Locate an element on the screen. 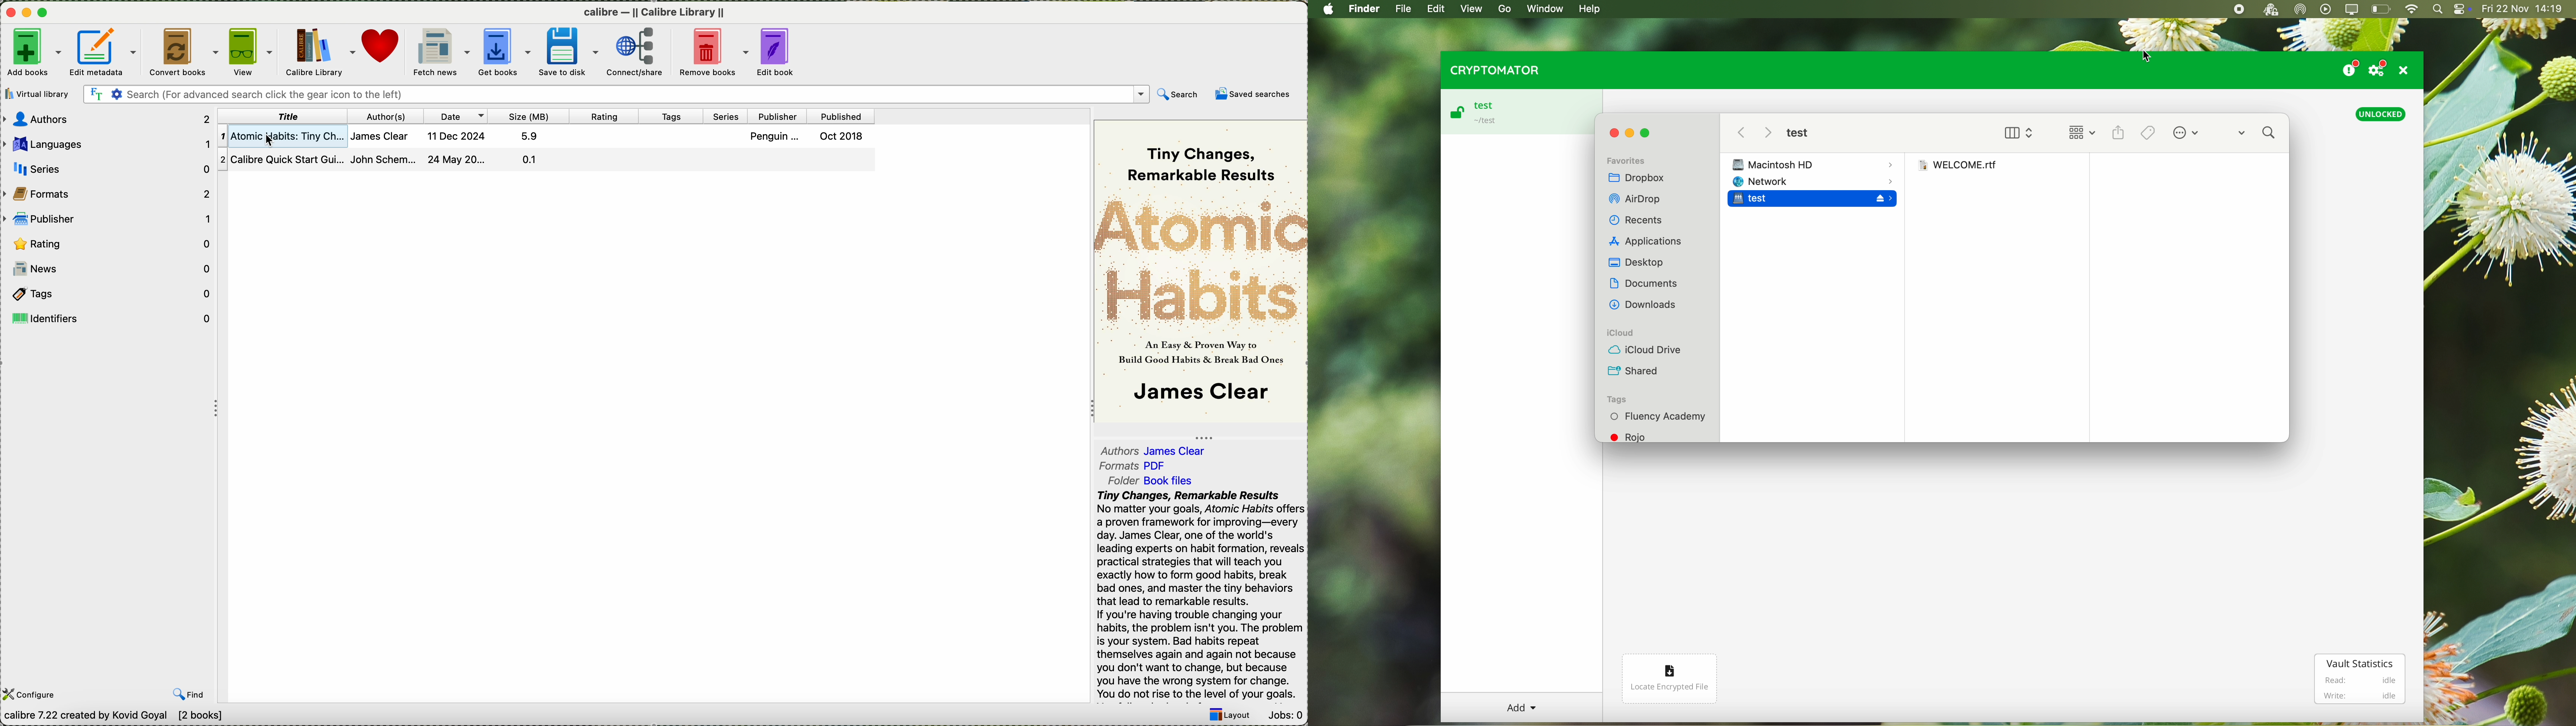  Jobs: 0 is located at coordinates (1284, 715).